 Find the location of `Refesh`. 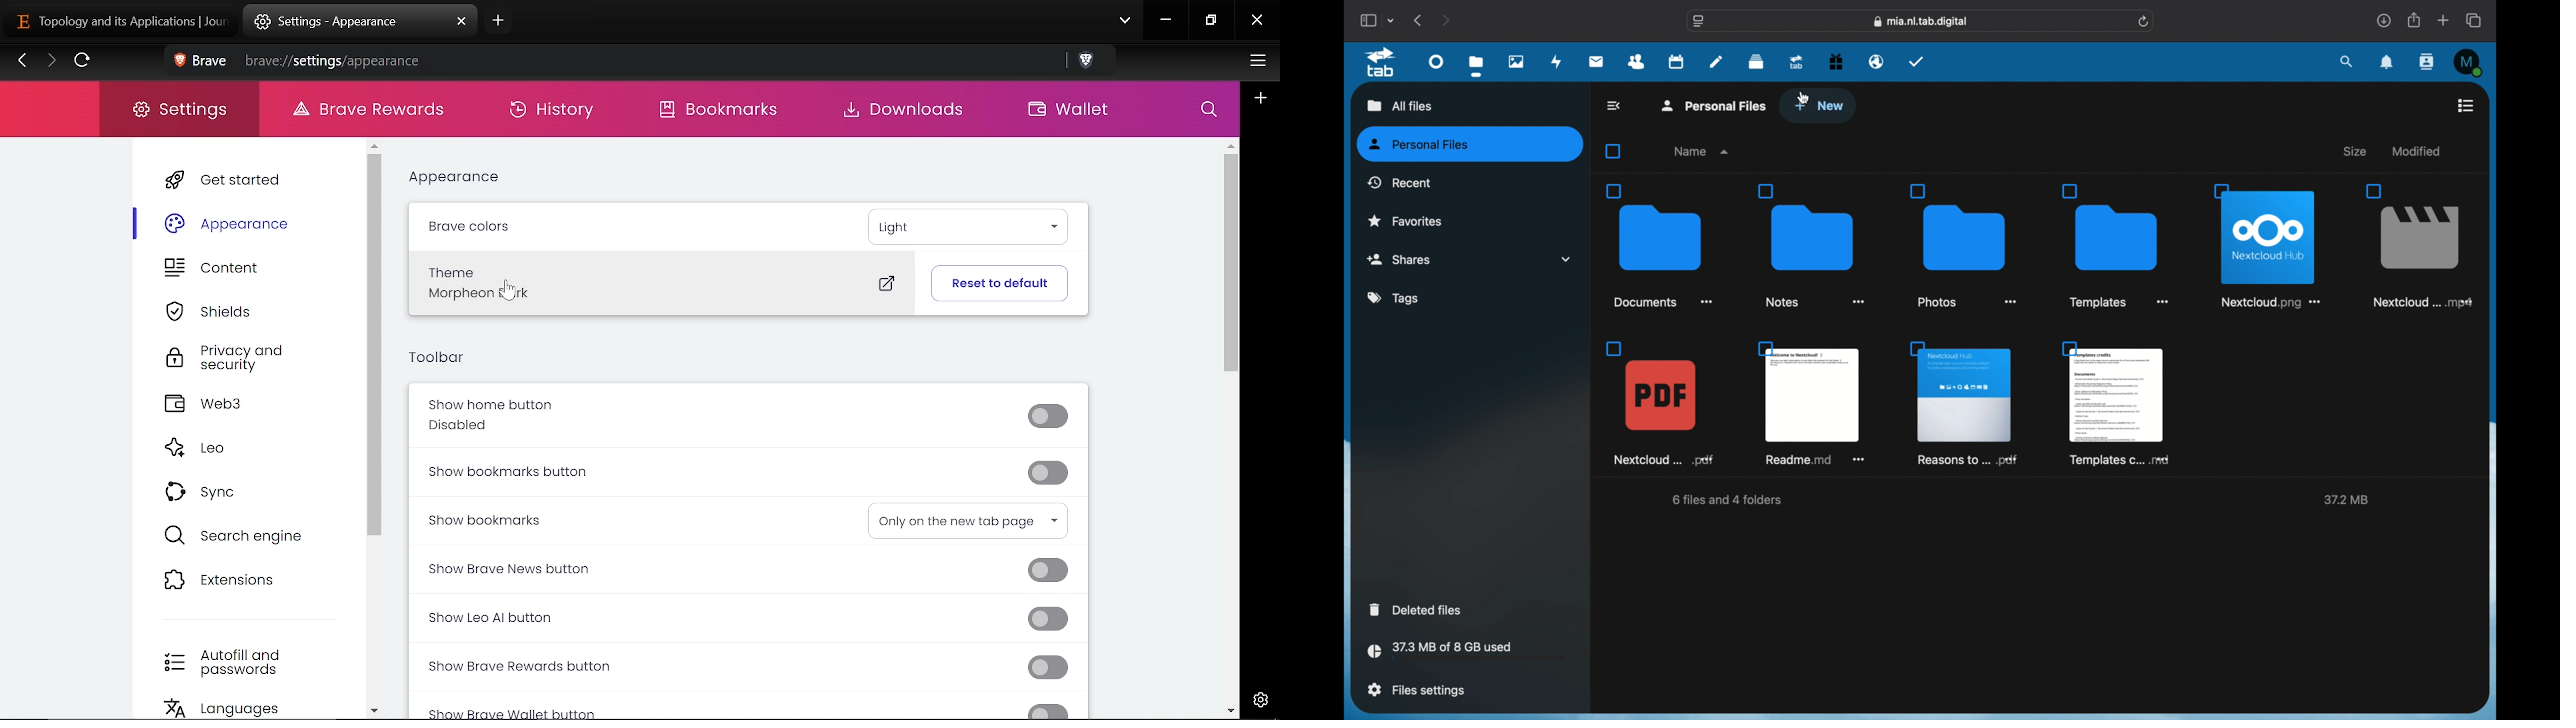

Refesh is located at coordinates (83, 63).